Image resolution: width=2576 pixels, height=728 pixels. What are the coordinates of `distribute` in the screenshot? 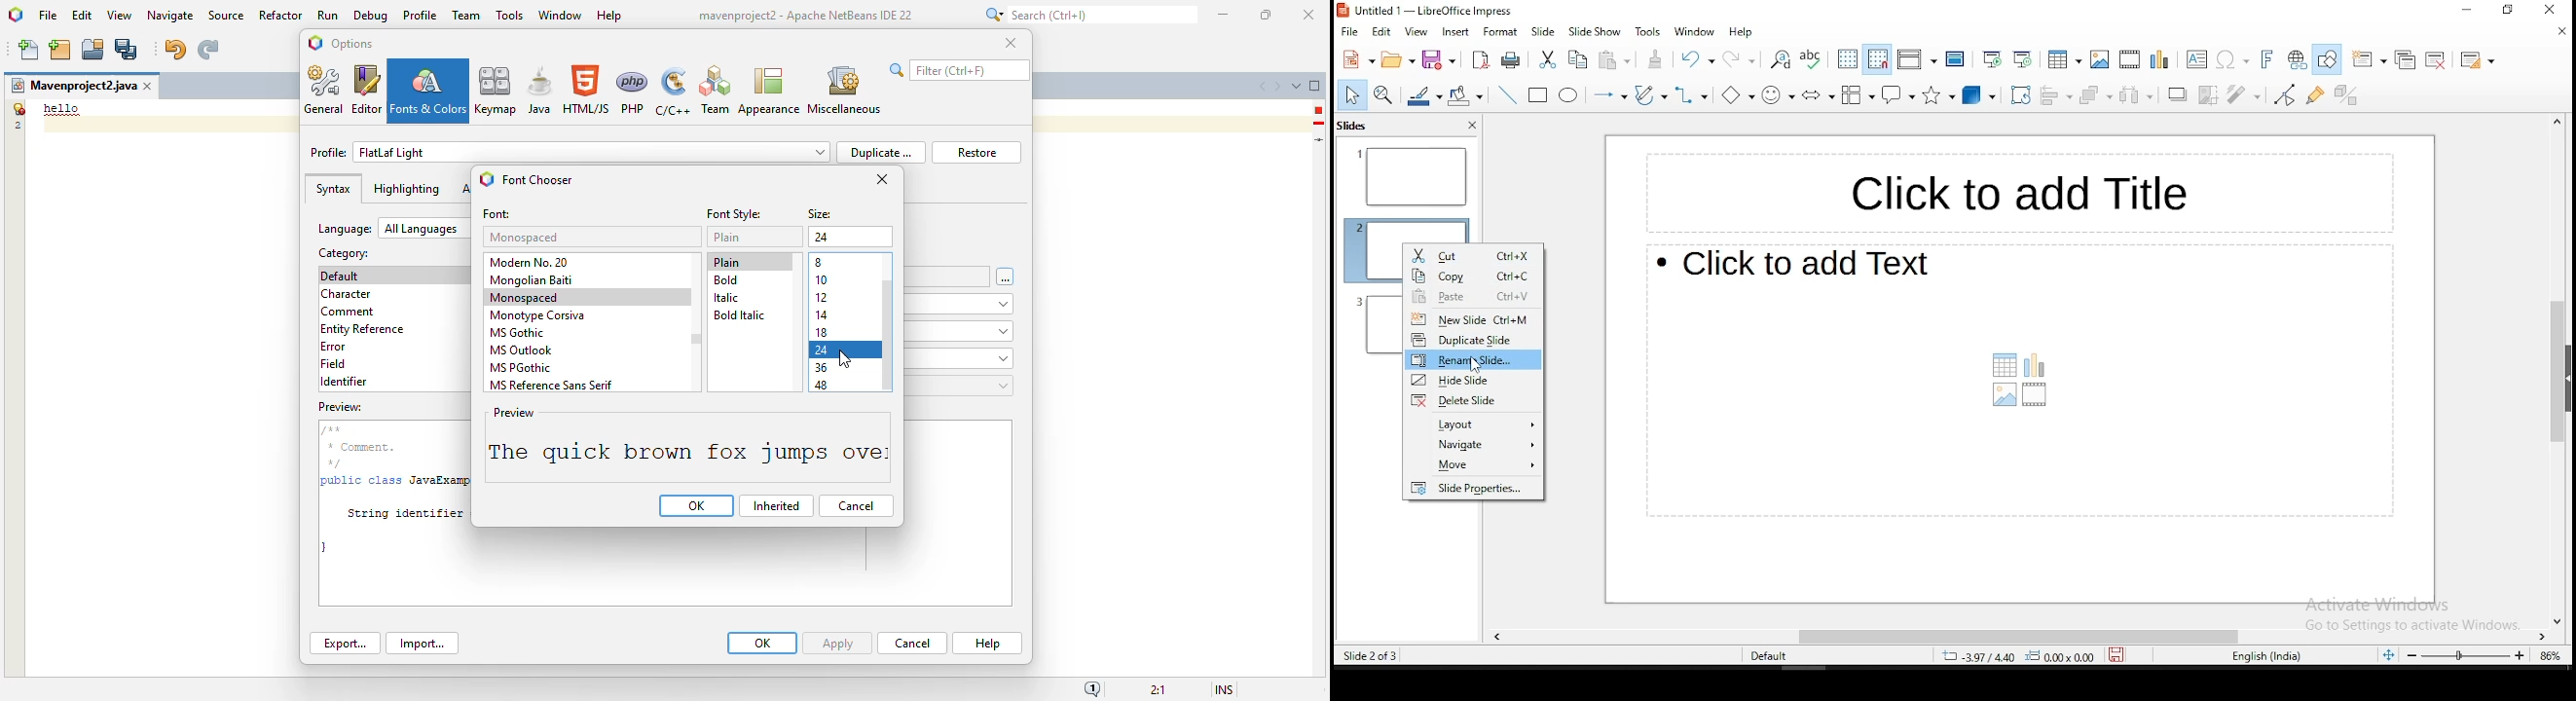 It's located at (2136, 96).